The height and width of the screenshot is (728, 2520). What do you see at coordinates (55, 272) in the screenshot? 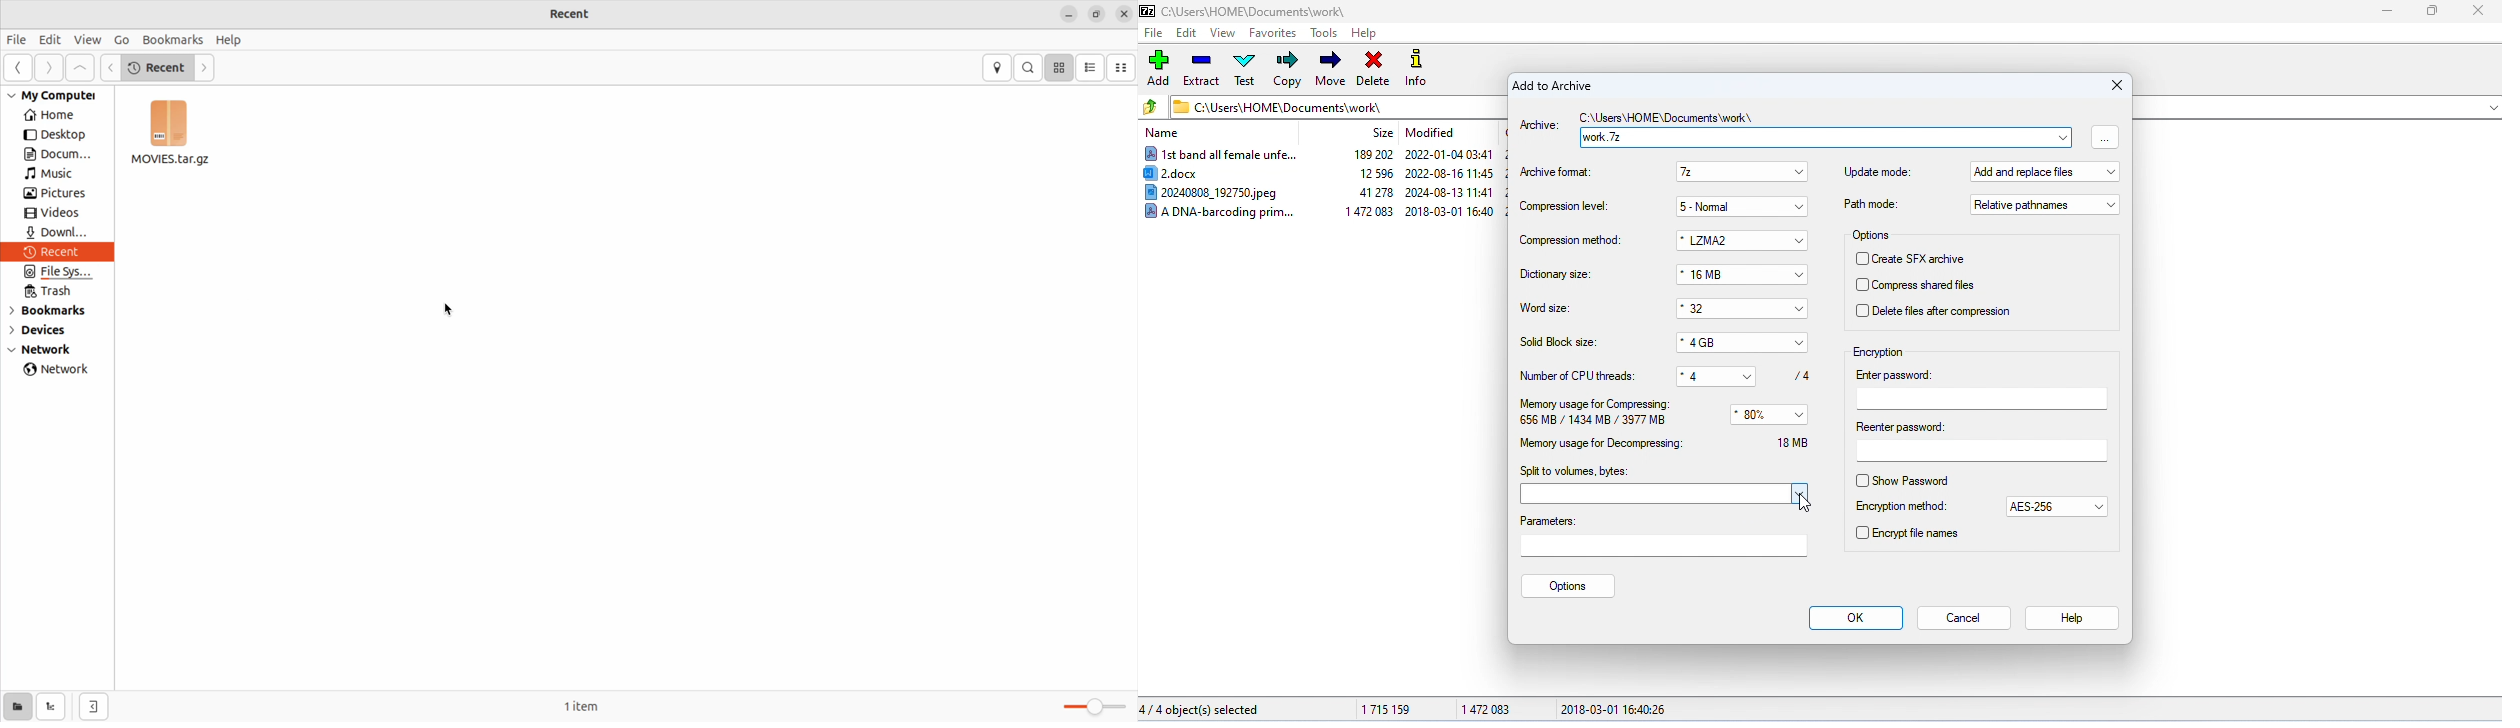
I see `file system` at bounding box center [55, 272].